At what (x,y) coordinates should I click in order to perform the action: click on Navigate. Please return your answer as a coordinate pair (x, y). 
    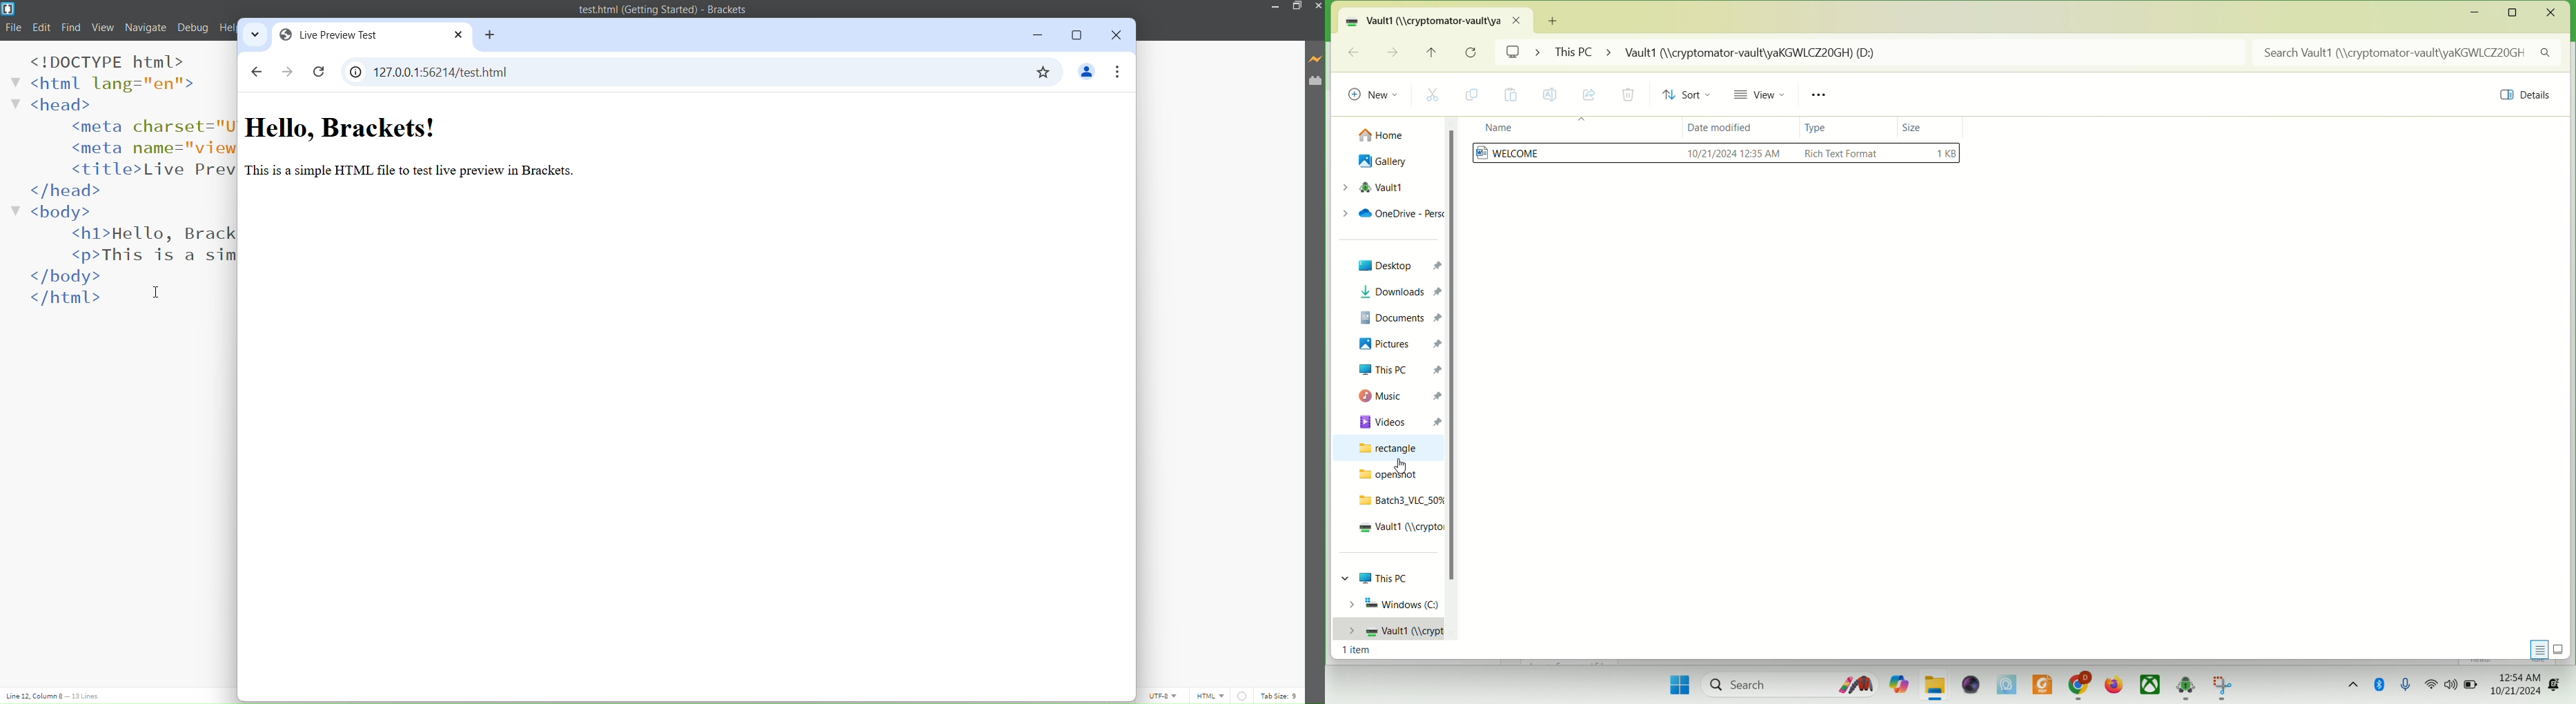
    Looking at the image, I should click on (146, 28).